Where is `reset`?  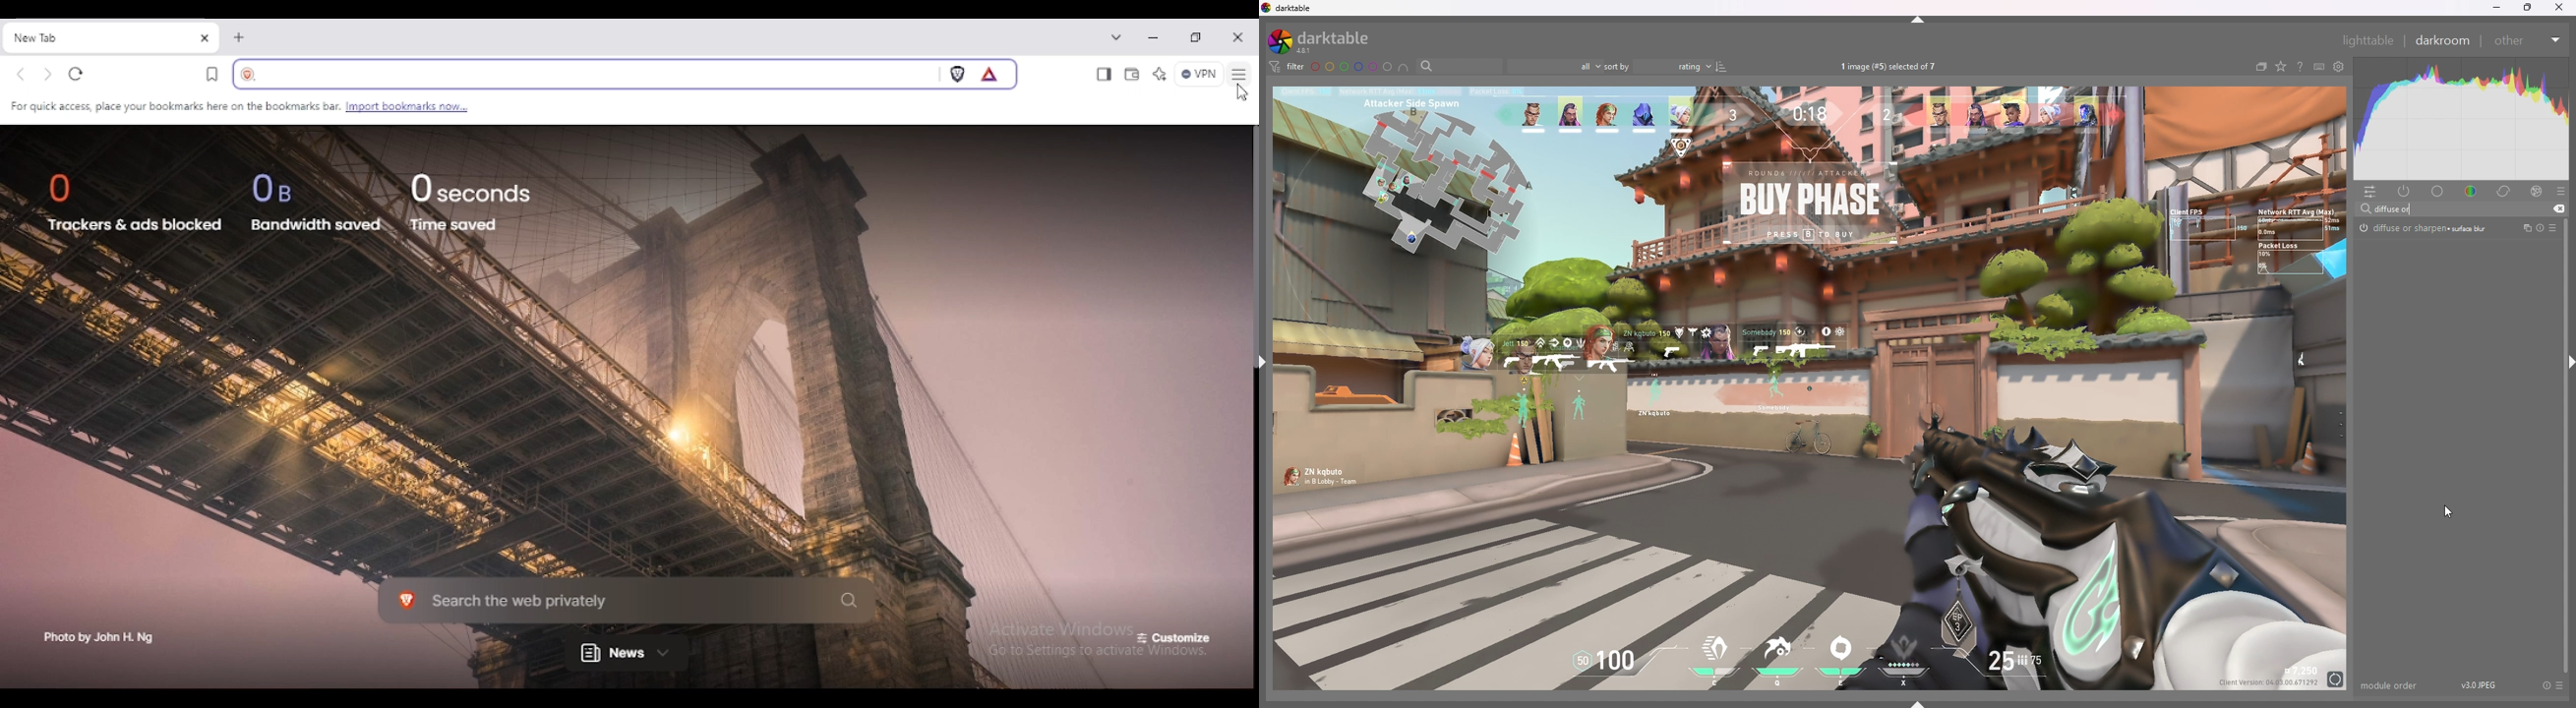 reset is located at coordinates (2546, 685).